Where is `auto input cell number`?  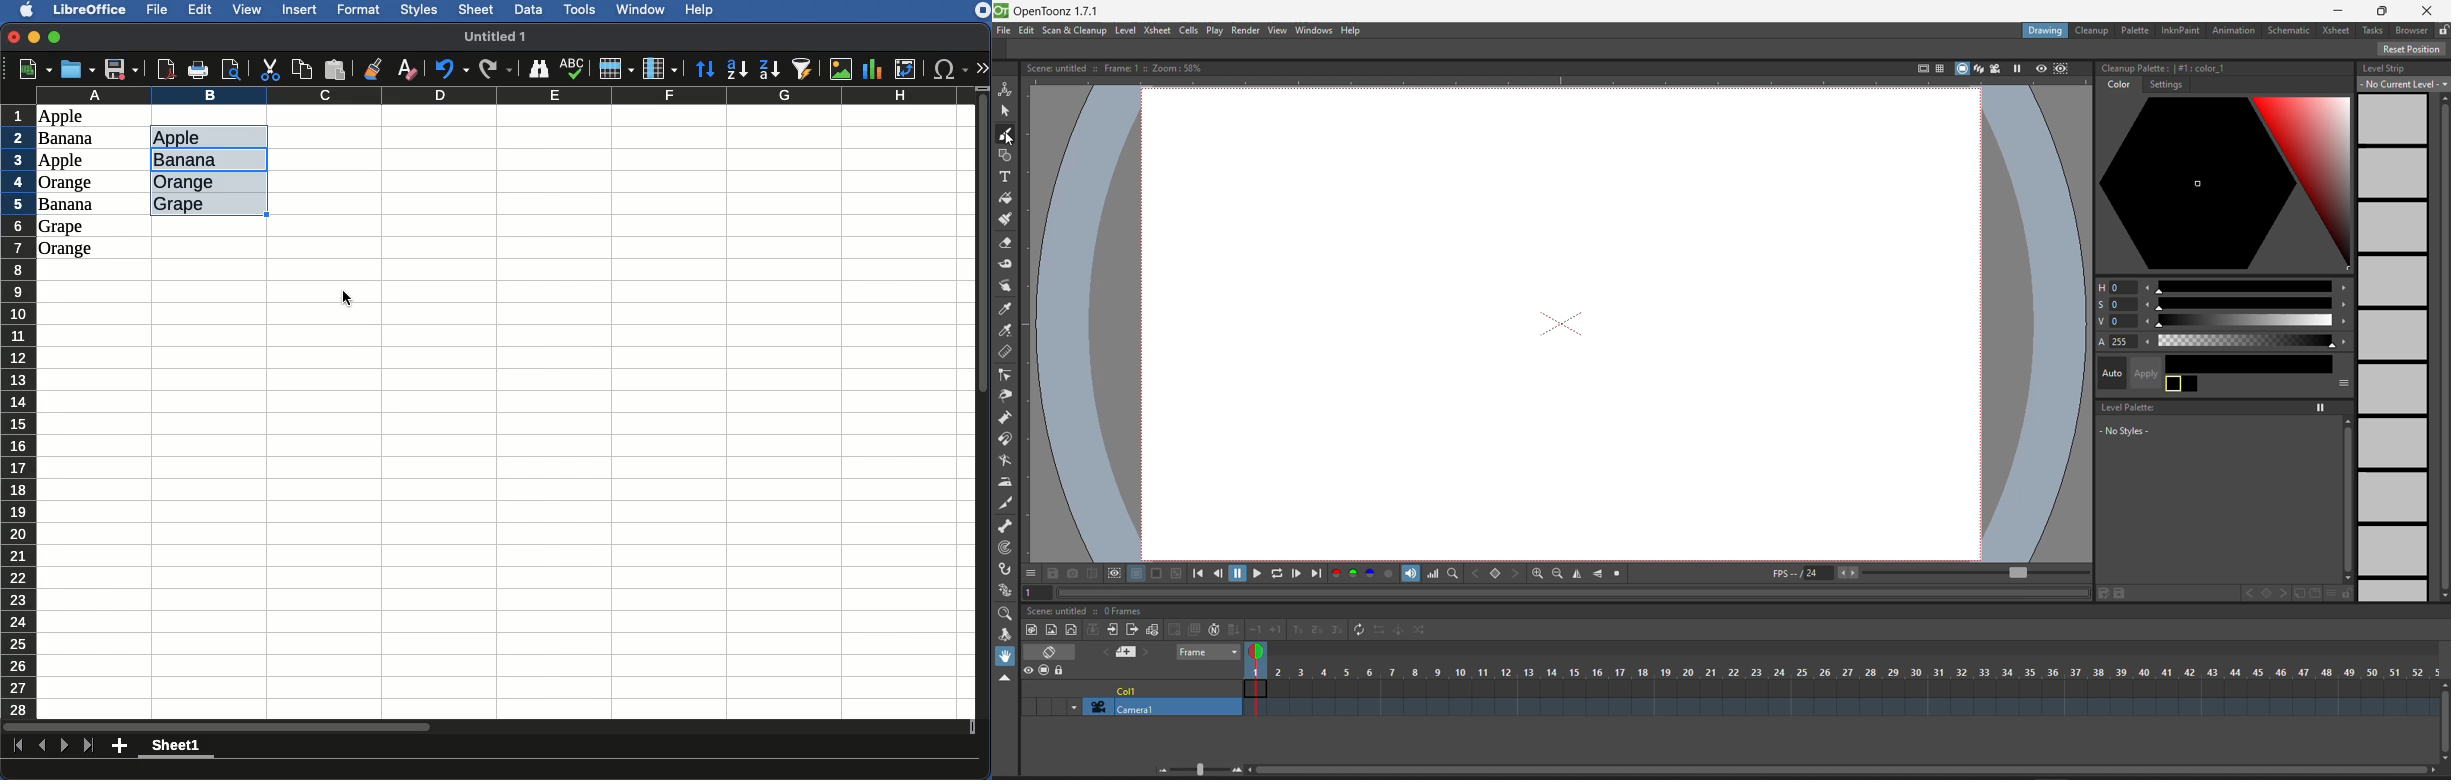 auto input cell number is located at coordinates (1212, 629).